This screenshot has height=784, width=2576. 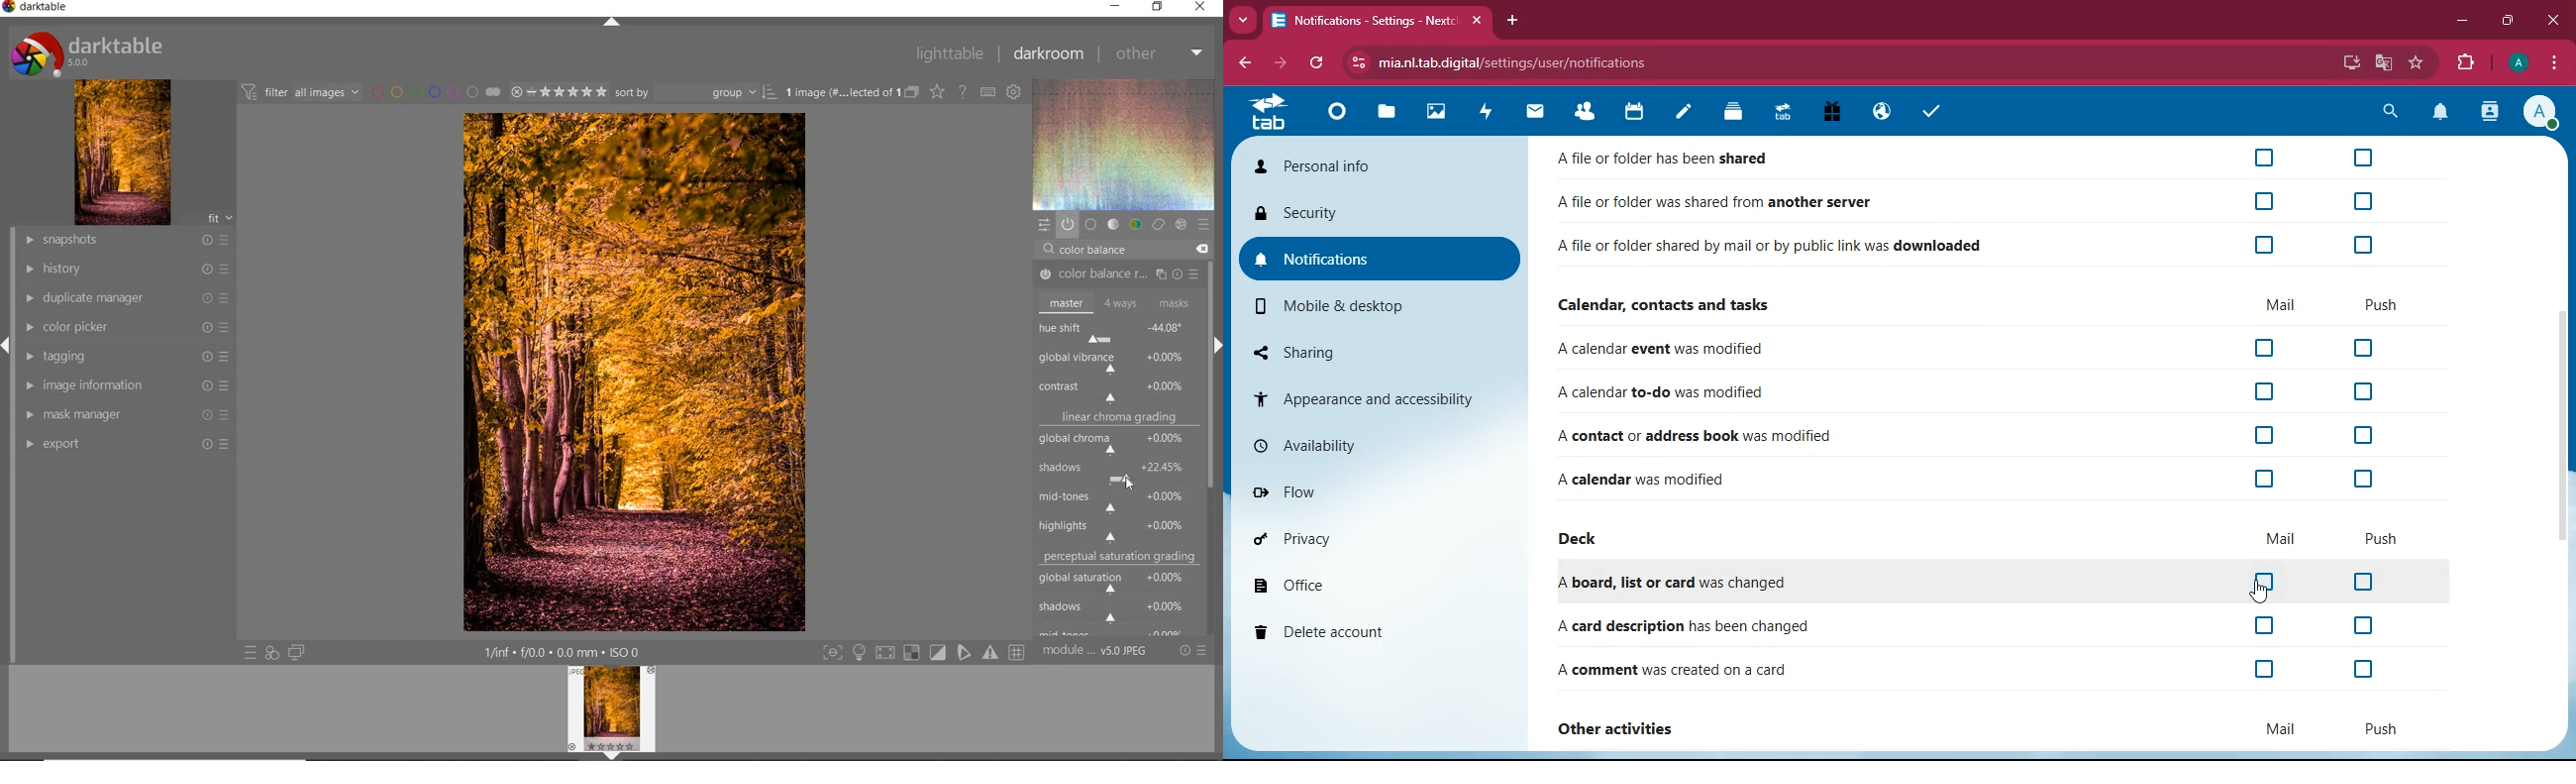 I want to click on off, so click(x=2266, y=478).